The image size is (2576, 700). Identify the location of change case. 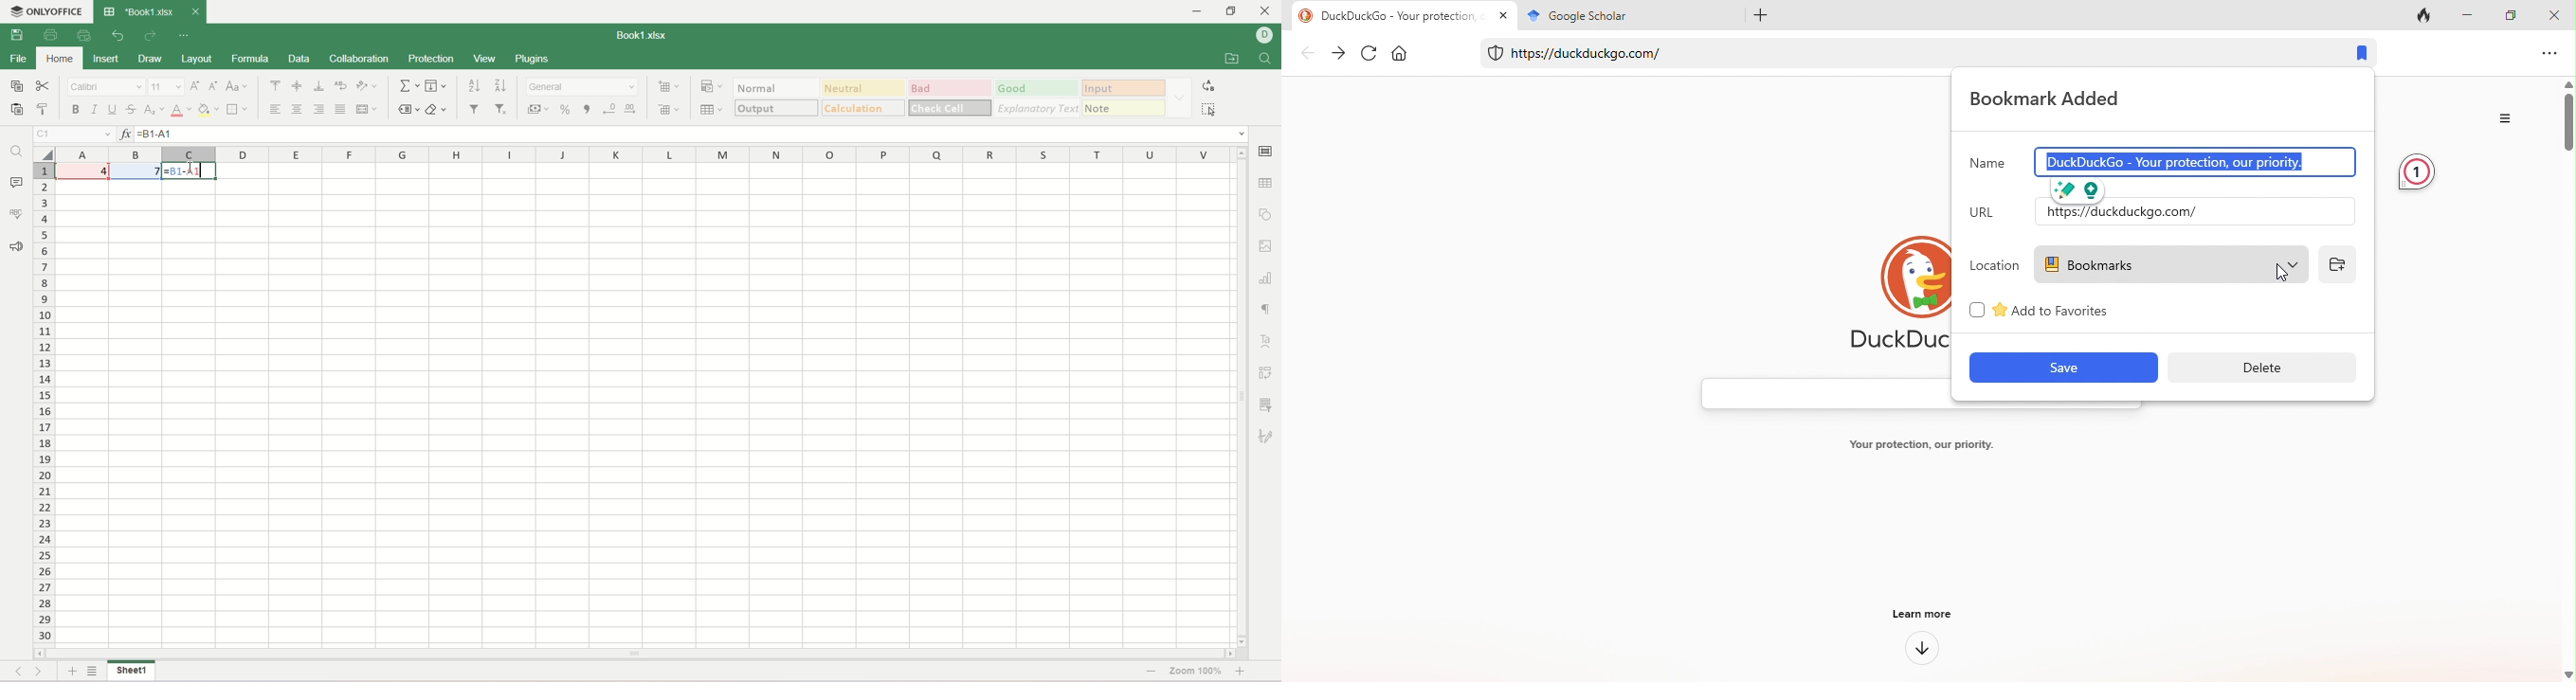
(236, 87).